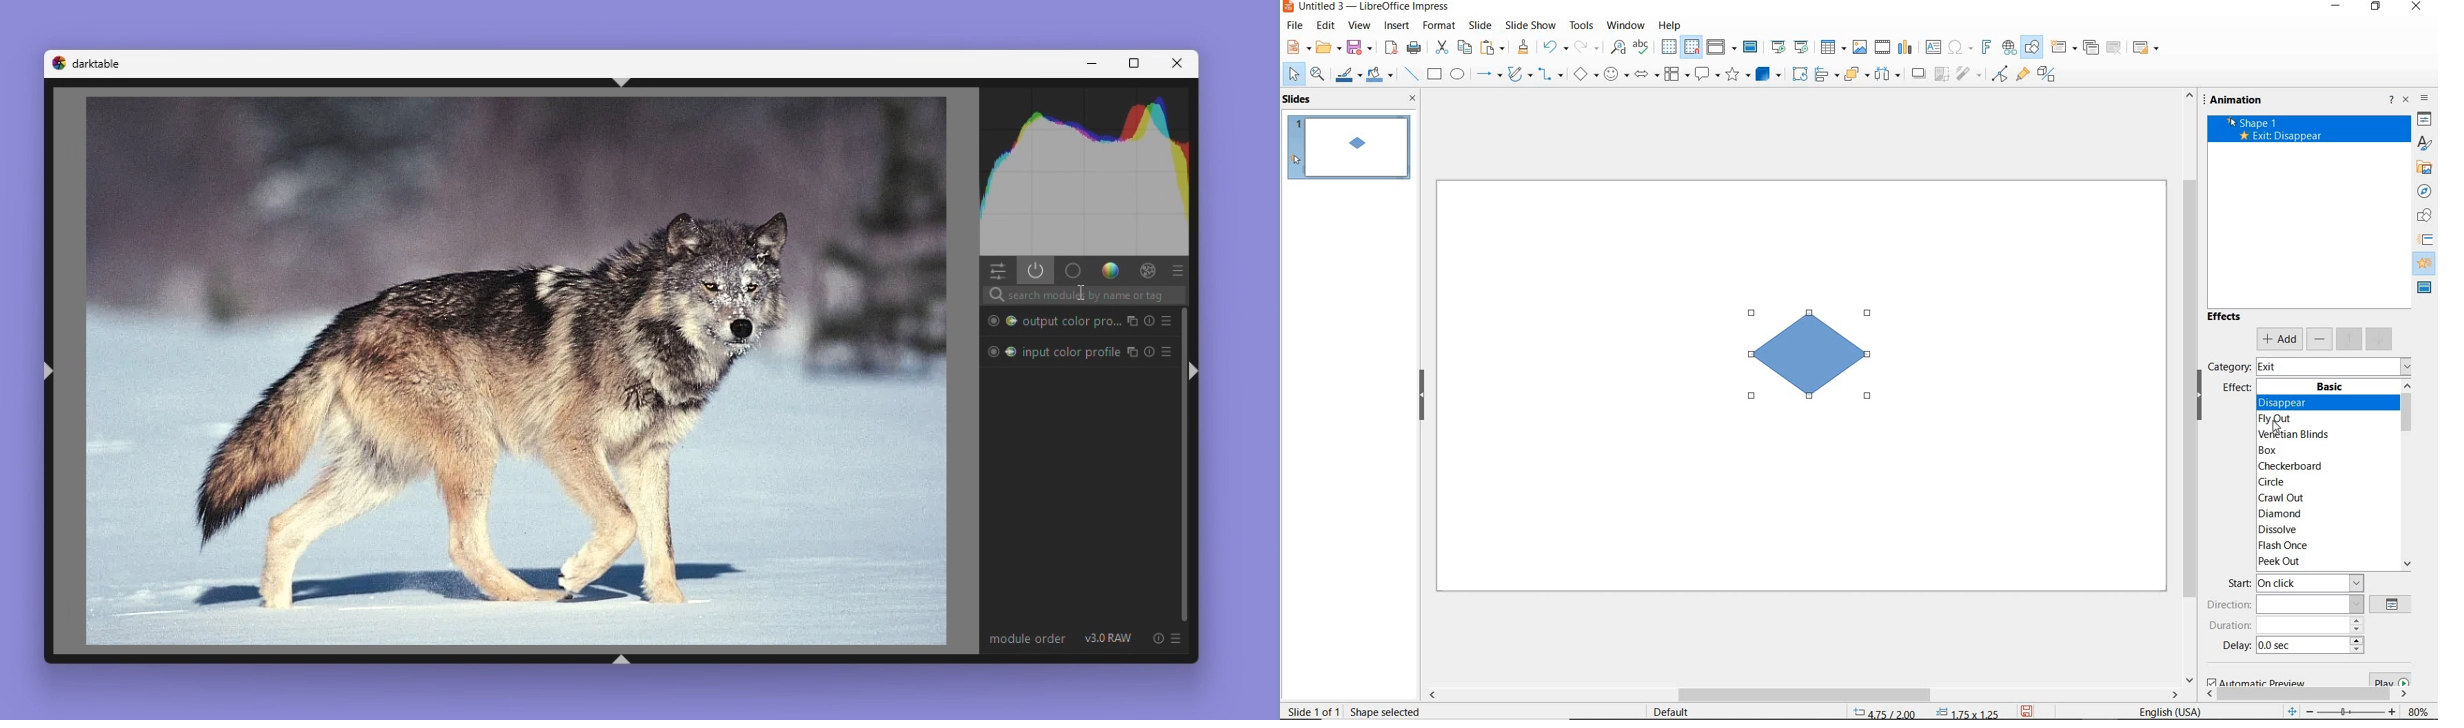 The image size is (2464, 728). I want to click on annimation, so click(2253, 101).